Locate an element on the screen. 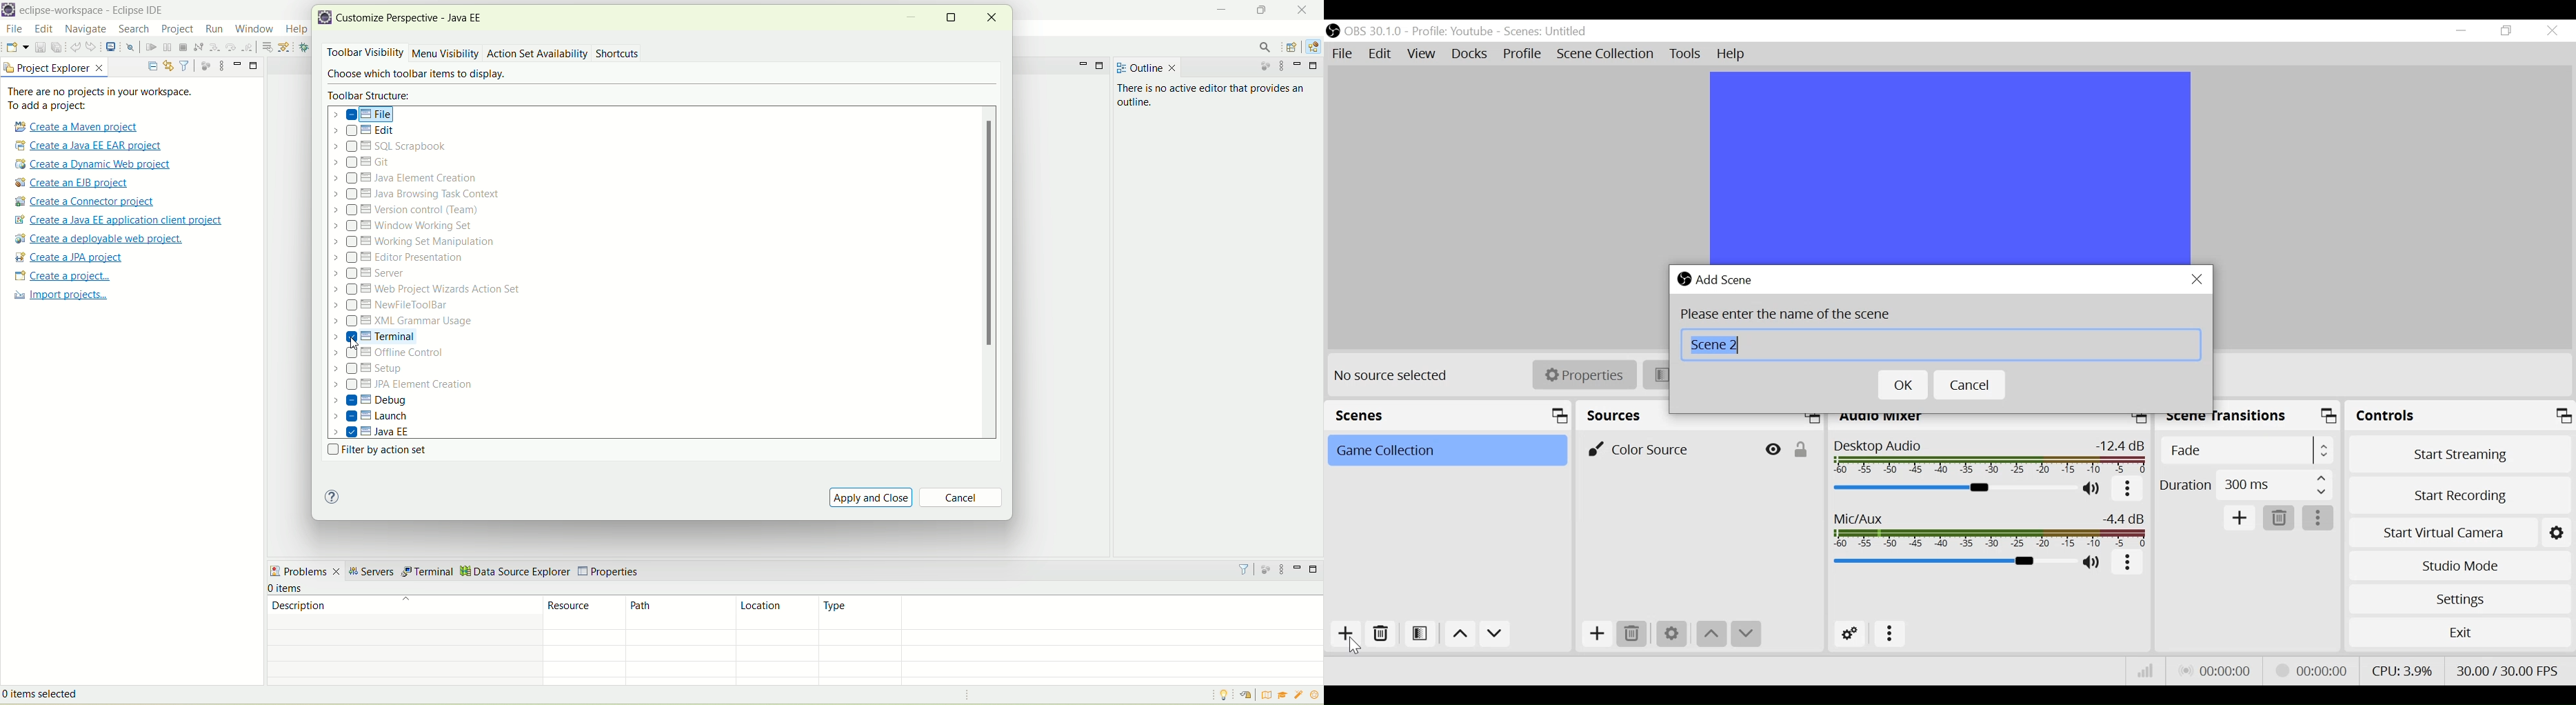 Image resolution: width=2576 pixels, height=728 pixels. Studio Mode is located at coordinates (2460, 565).